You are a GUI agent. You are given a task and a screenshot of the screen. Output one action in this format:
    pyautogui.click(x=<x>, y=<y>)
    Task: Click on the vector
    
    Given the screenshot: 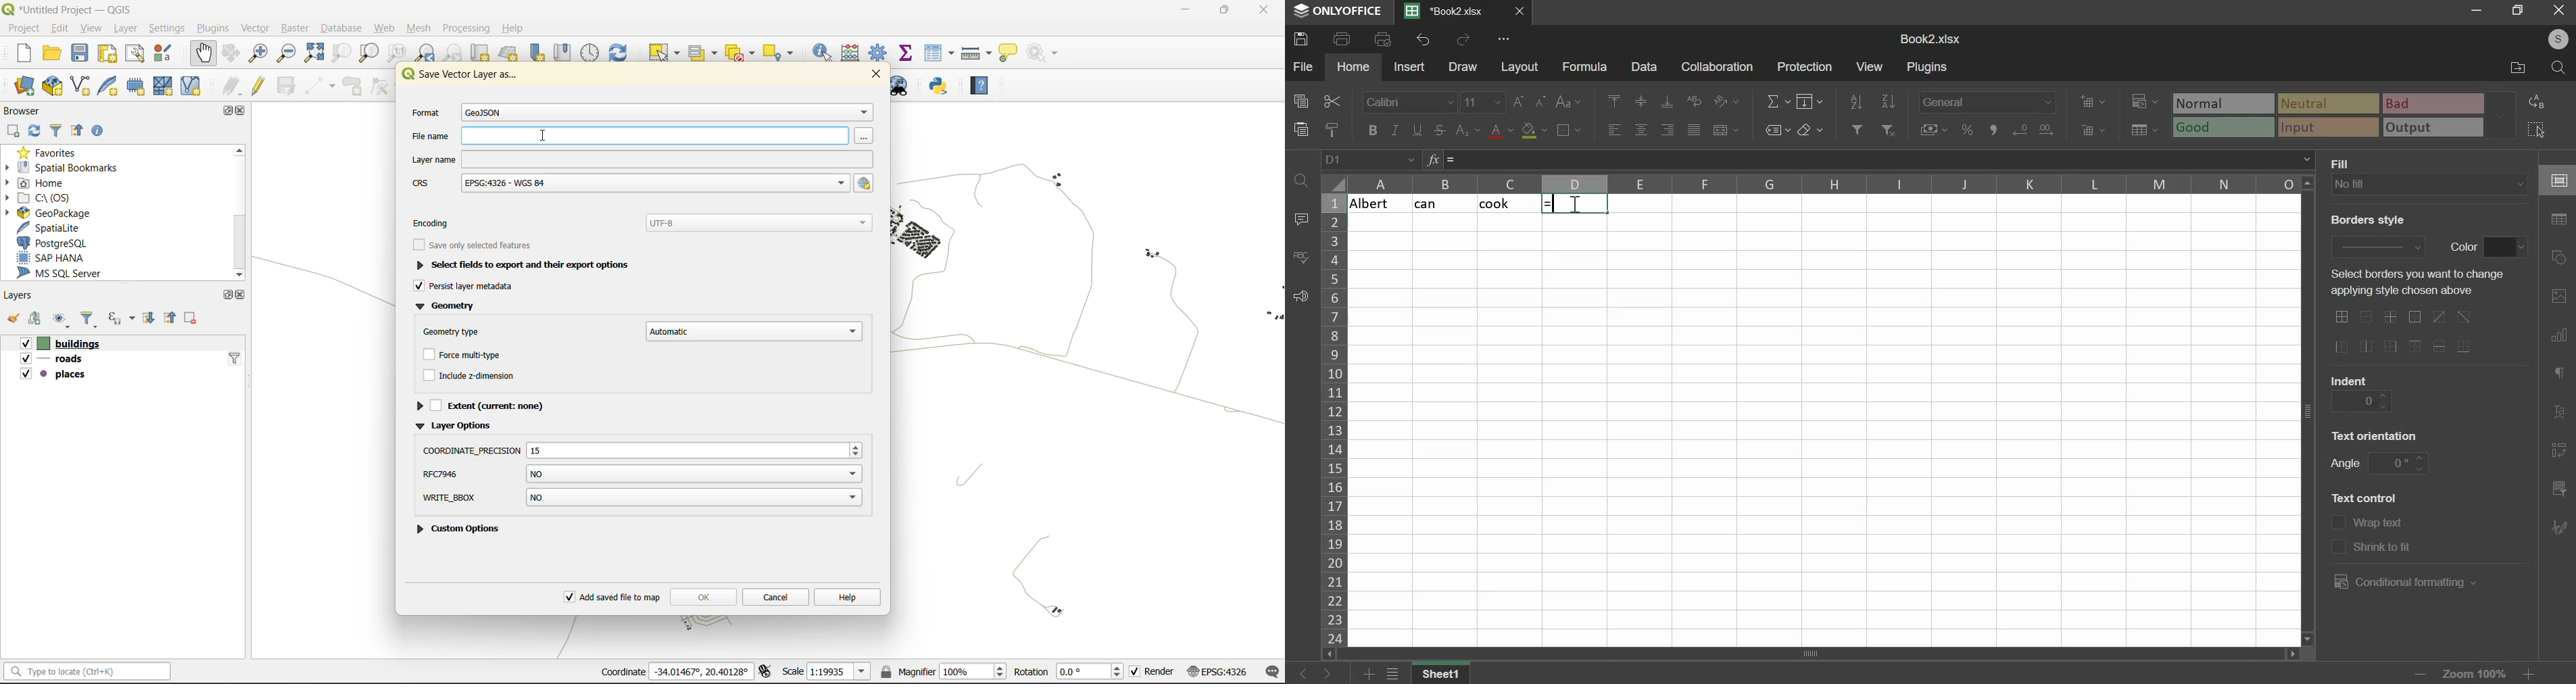 What is the action you would take?
    pyautogui.click(x=260, y=29)
    